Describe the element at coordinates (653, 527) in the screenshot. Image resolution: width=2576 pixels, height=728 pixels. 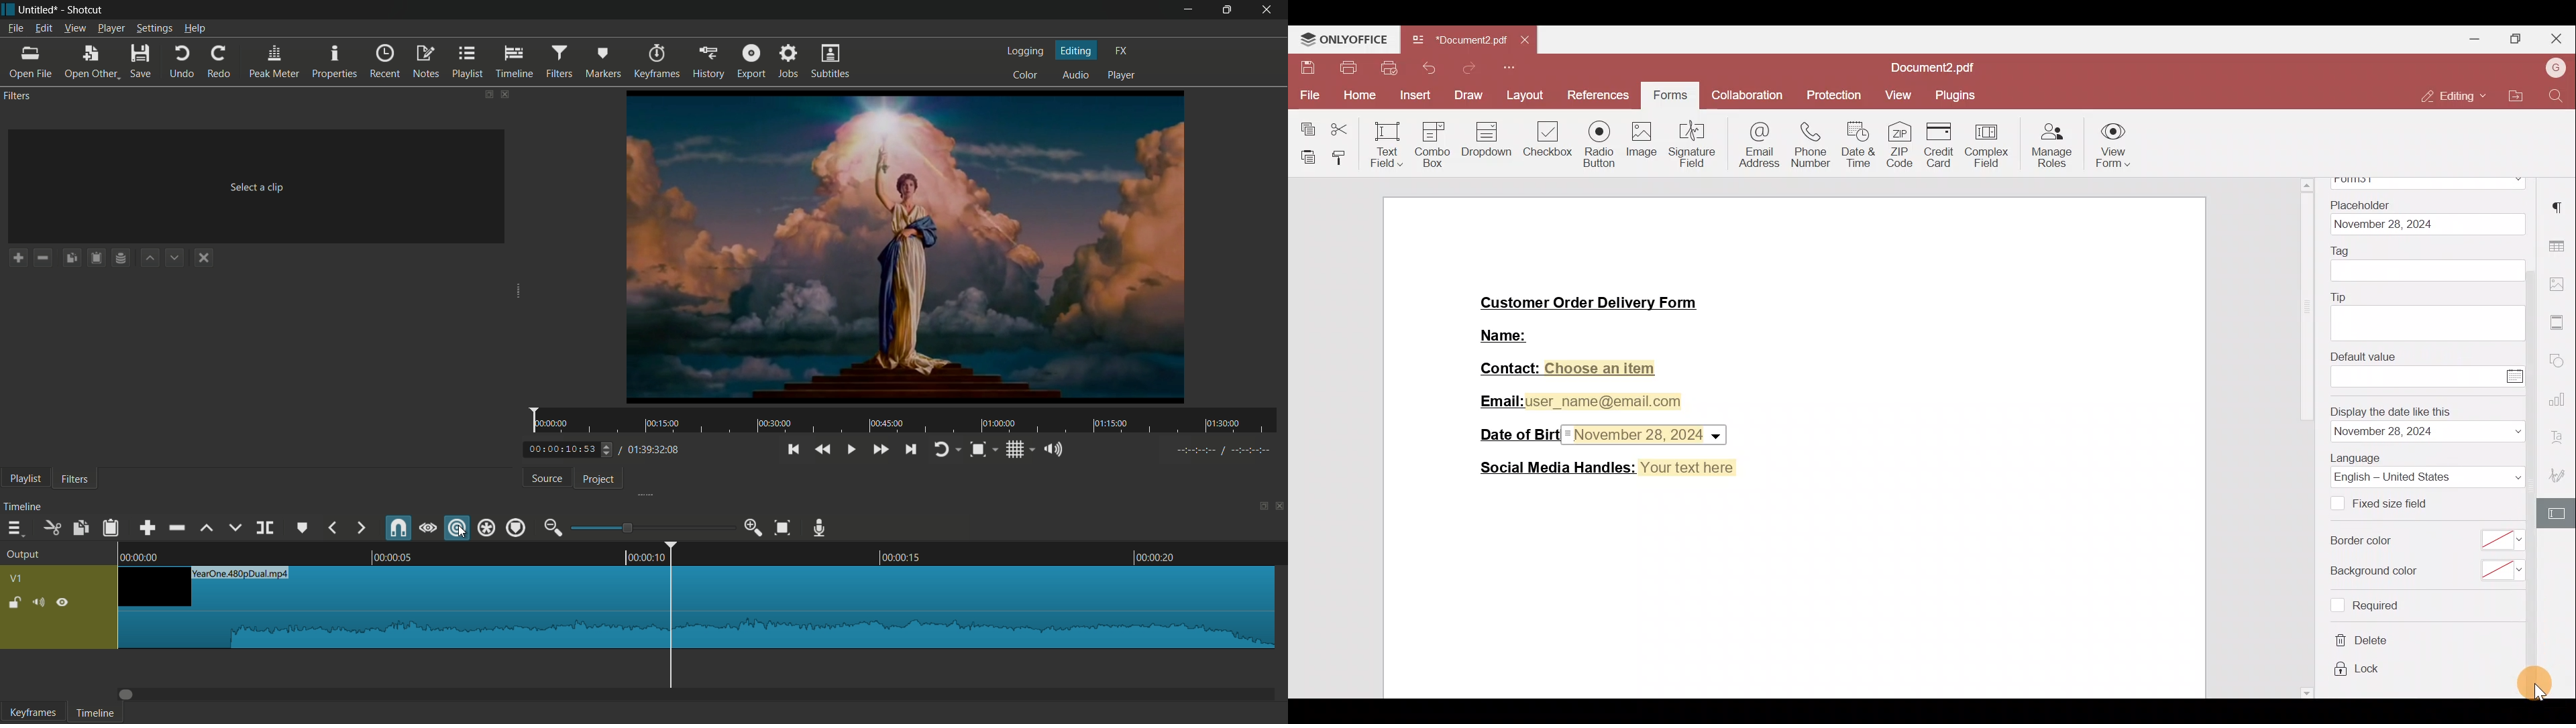
I see `adjustment bar` at that location.